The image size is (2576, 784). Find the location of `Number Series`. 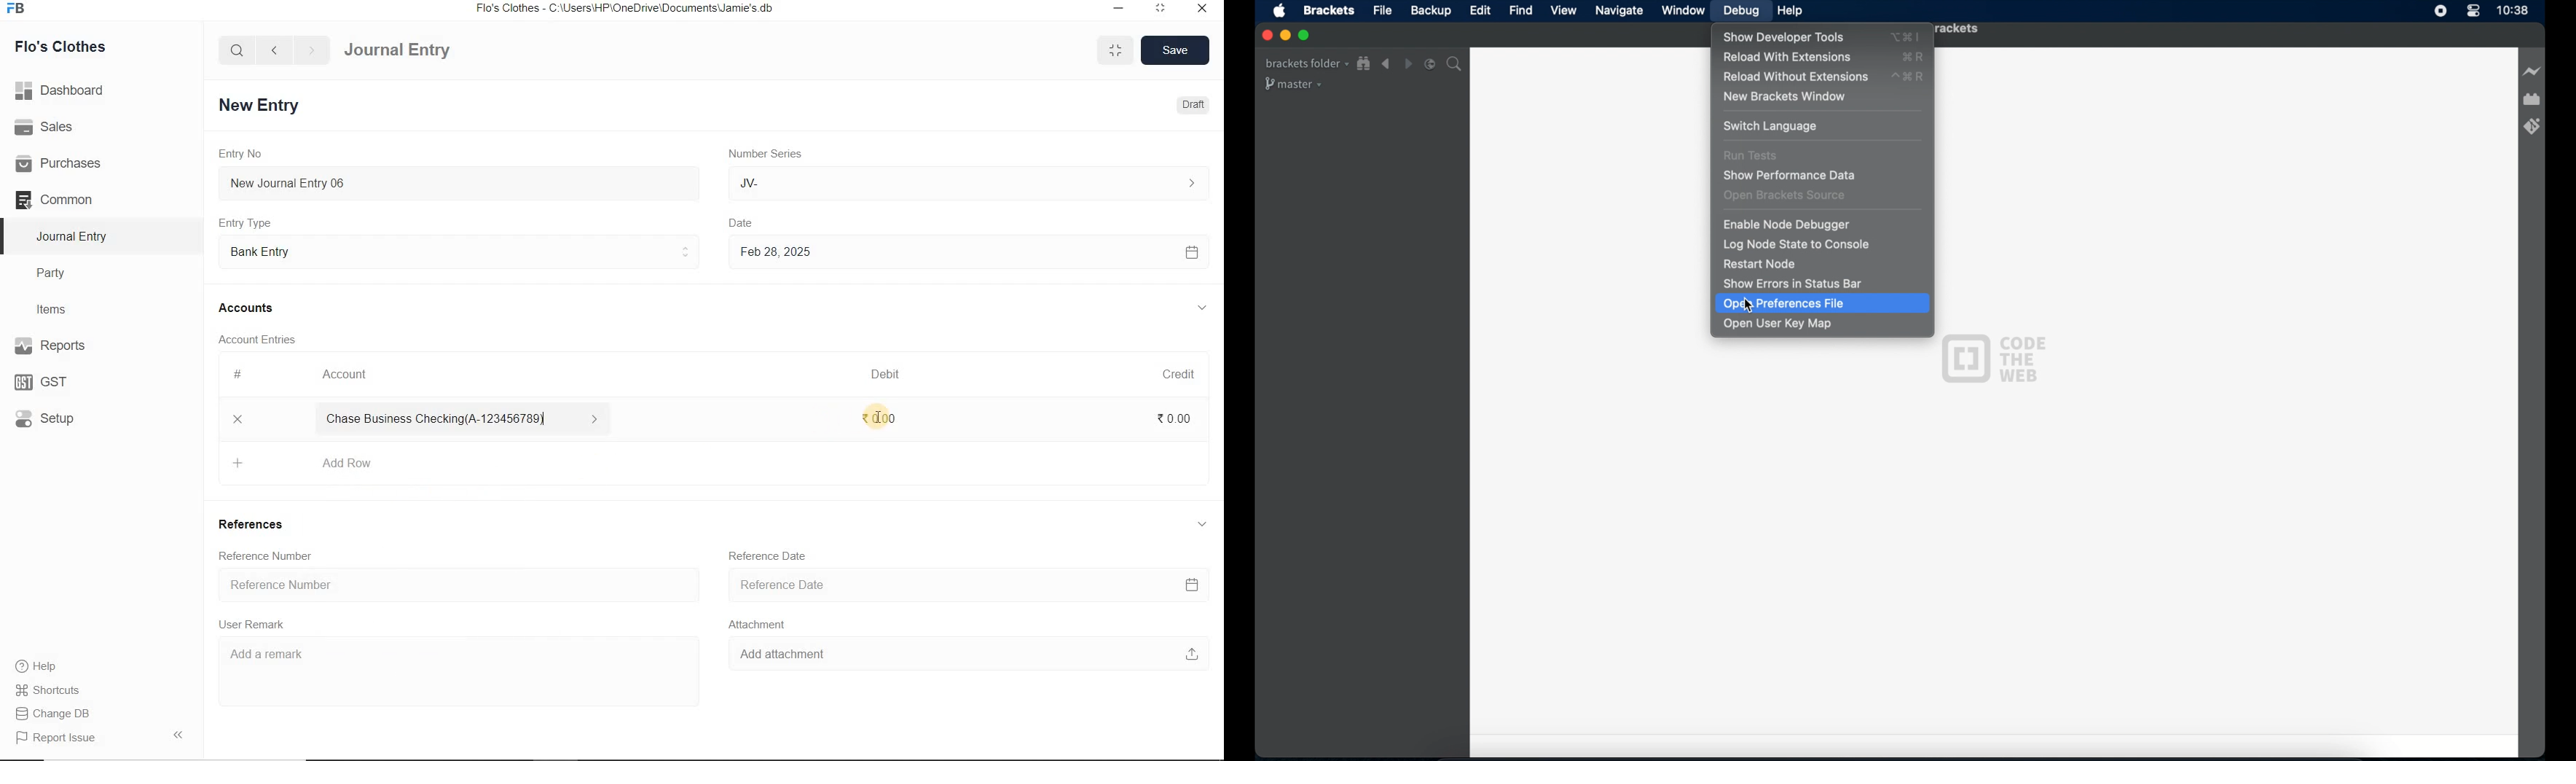

Number Series is located at coordinates (763, 154).